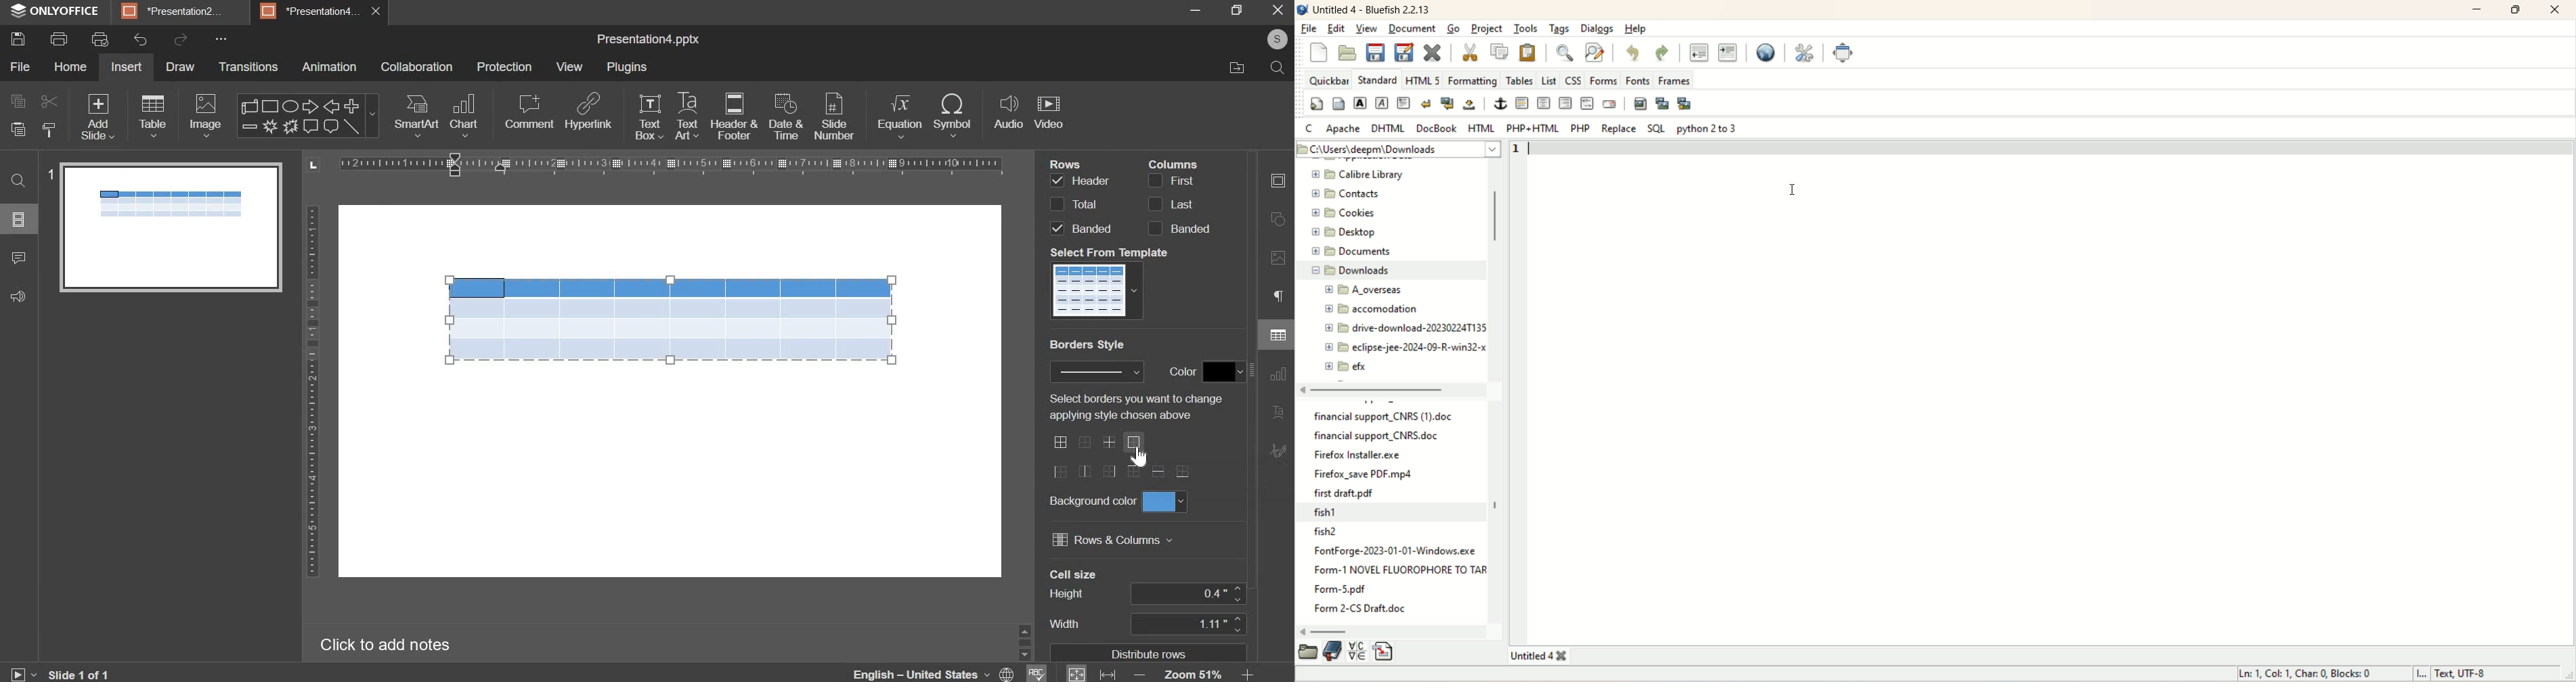  I want to click on fit to width, so click(1110, 674).